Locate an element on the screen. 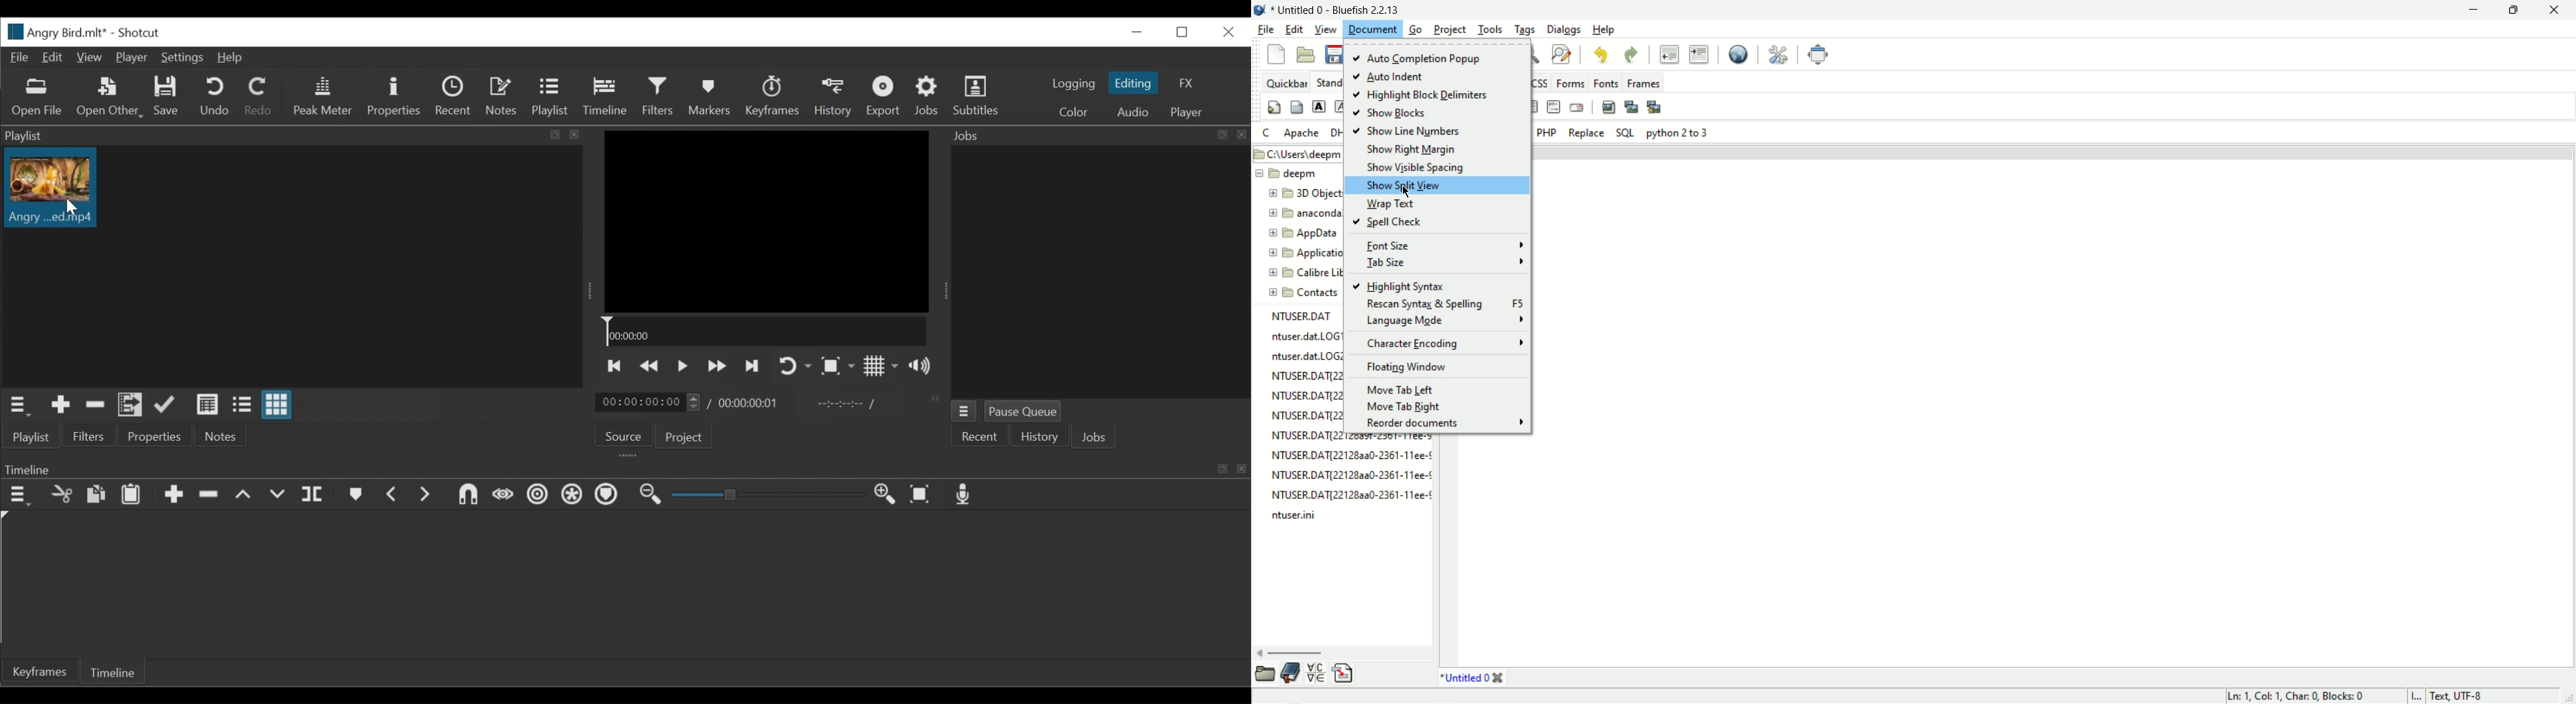 This screenshot has width=2576, height=728. Jobs is located at coordinates (1096, 134).